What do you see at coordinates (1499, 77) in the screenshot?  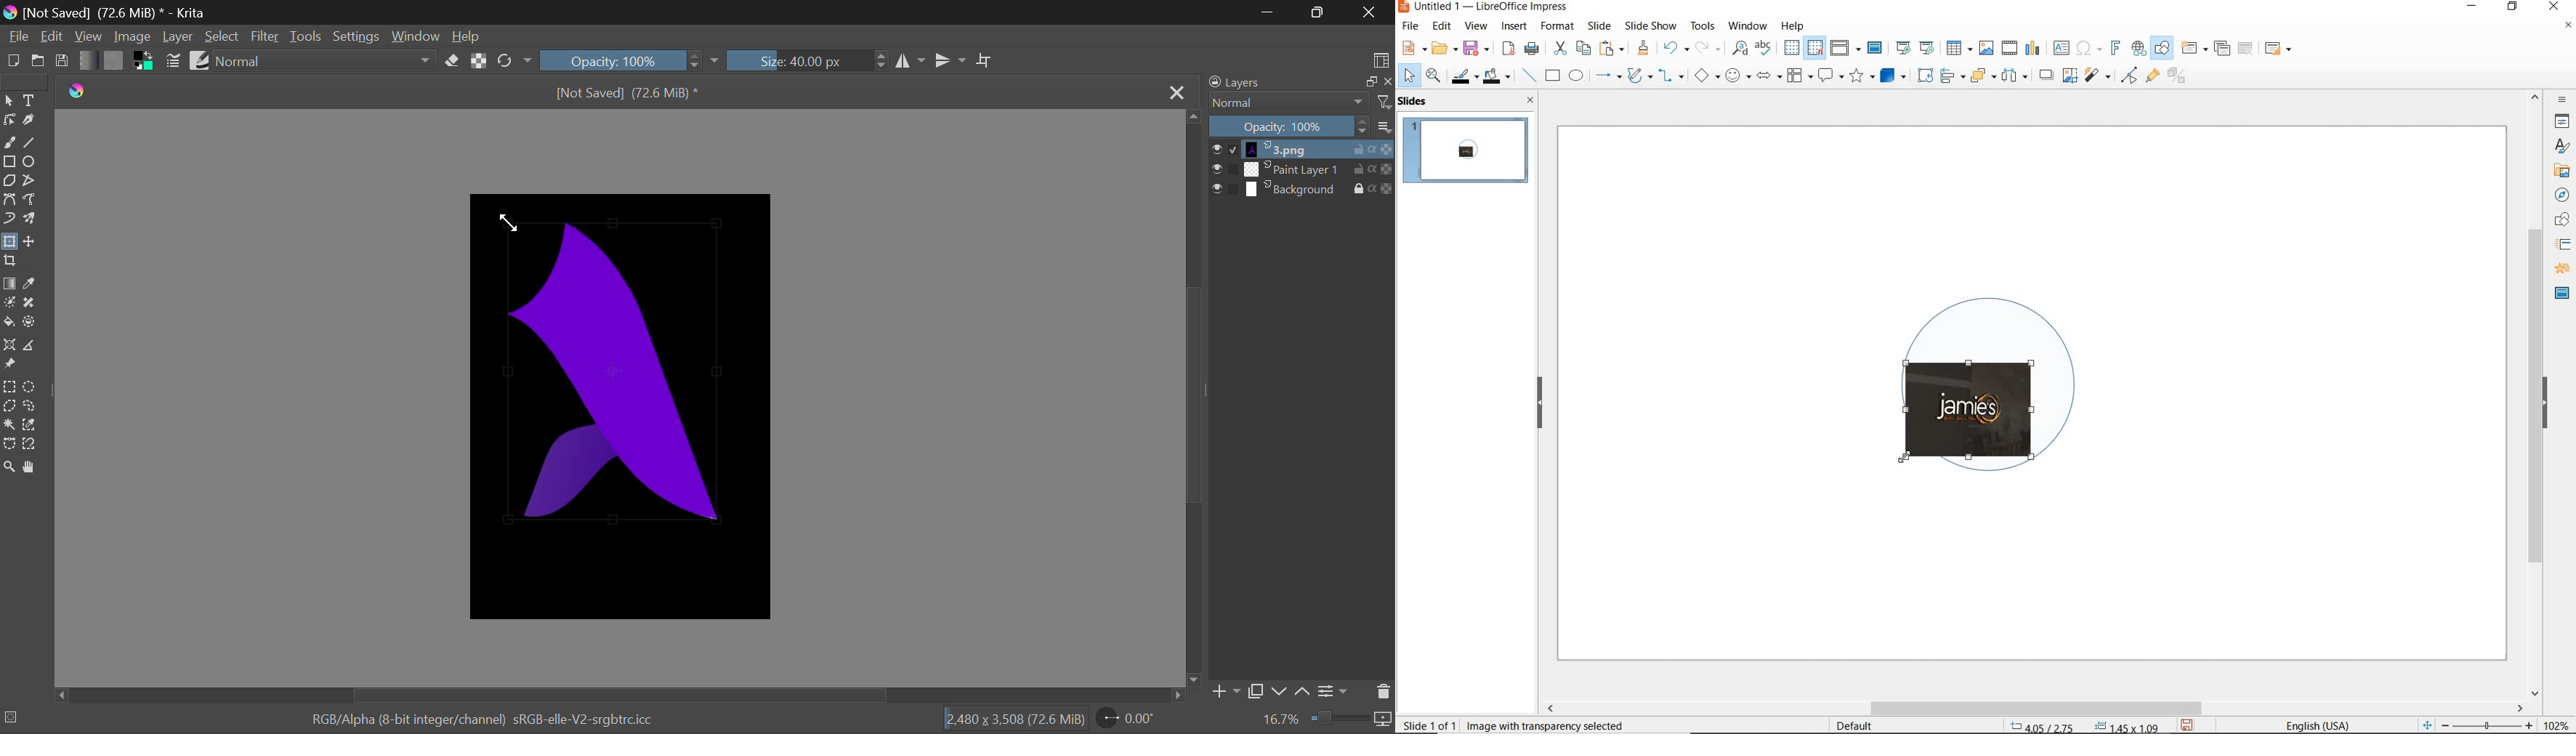 I see `fill color` at bounding box center [1499, 77].